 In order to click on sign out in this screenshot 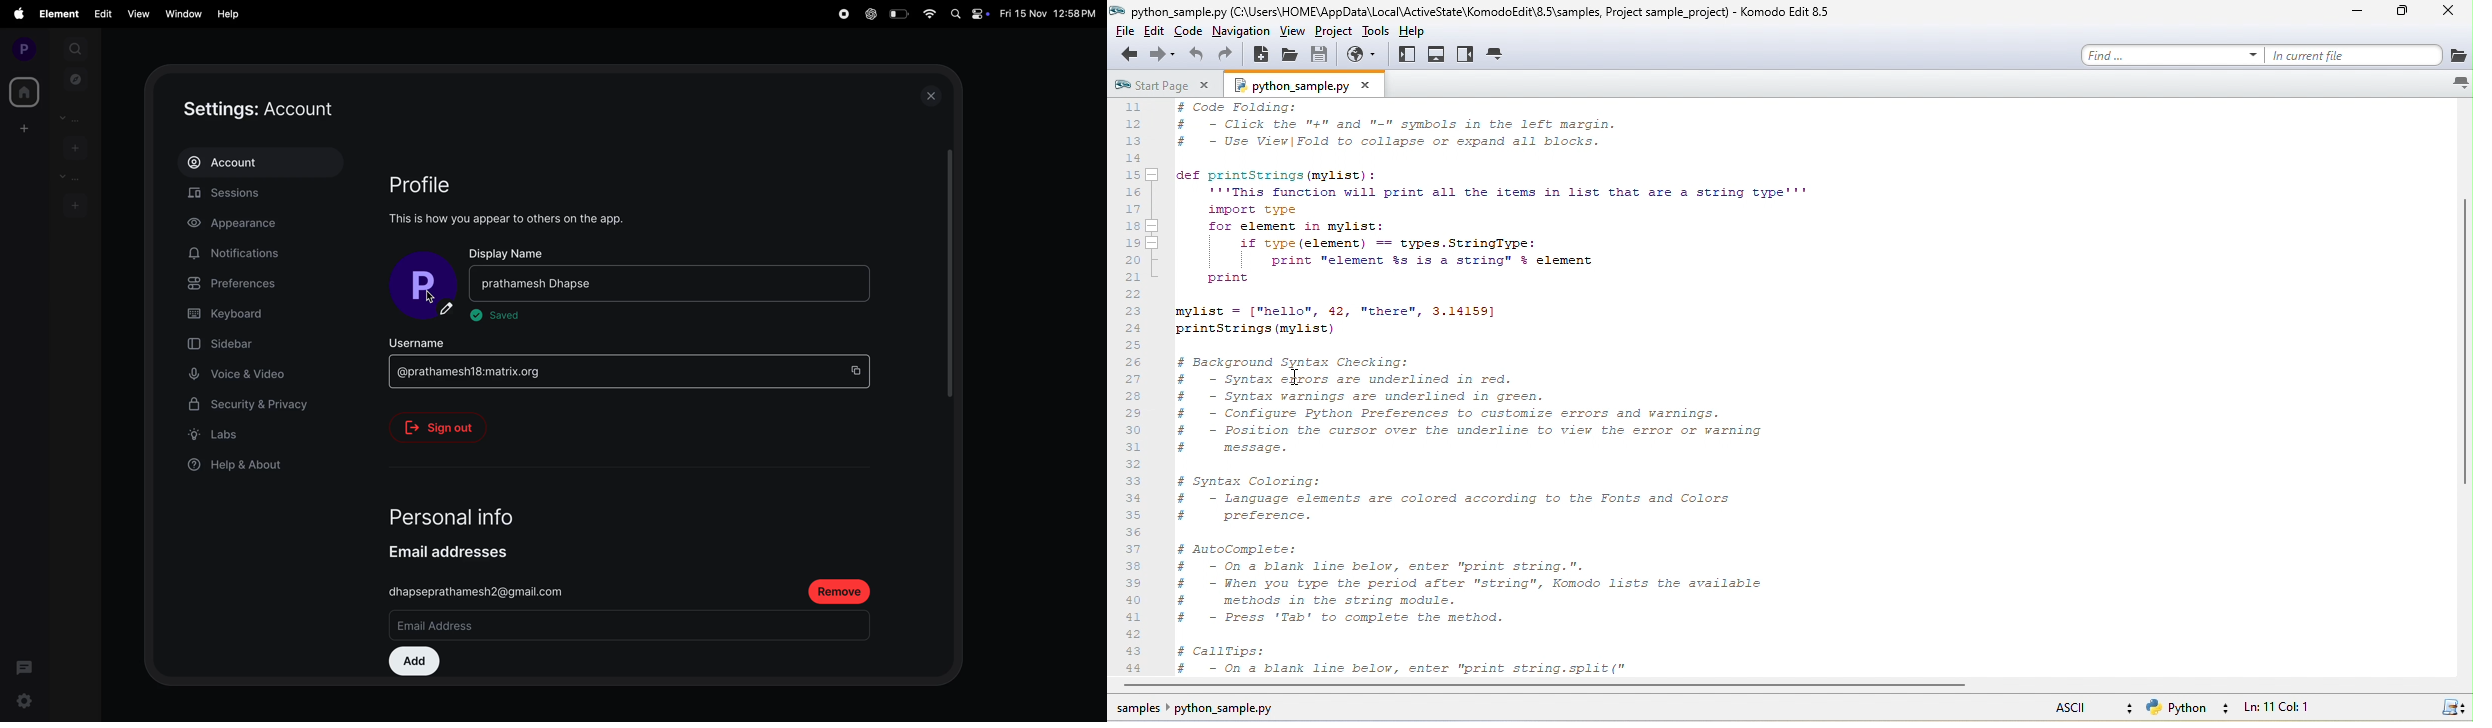, I will do `click(445, 424)`.